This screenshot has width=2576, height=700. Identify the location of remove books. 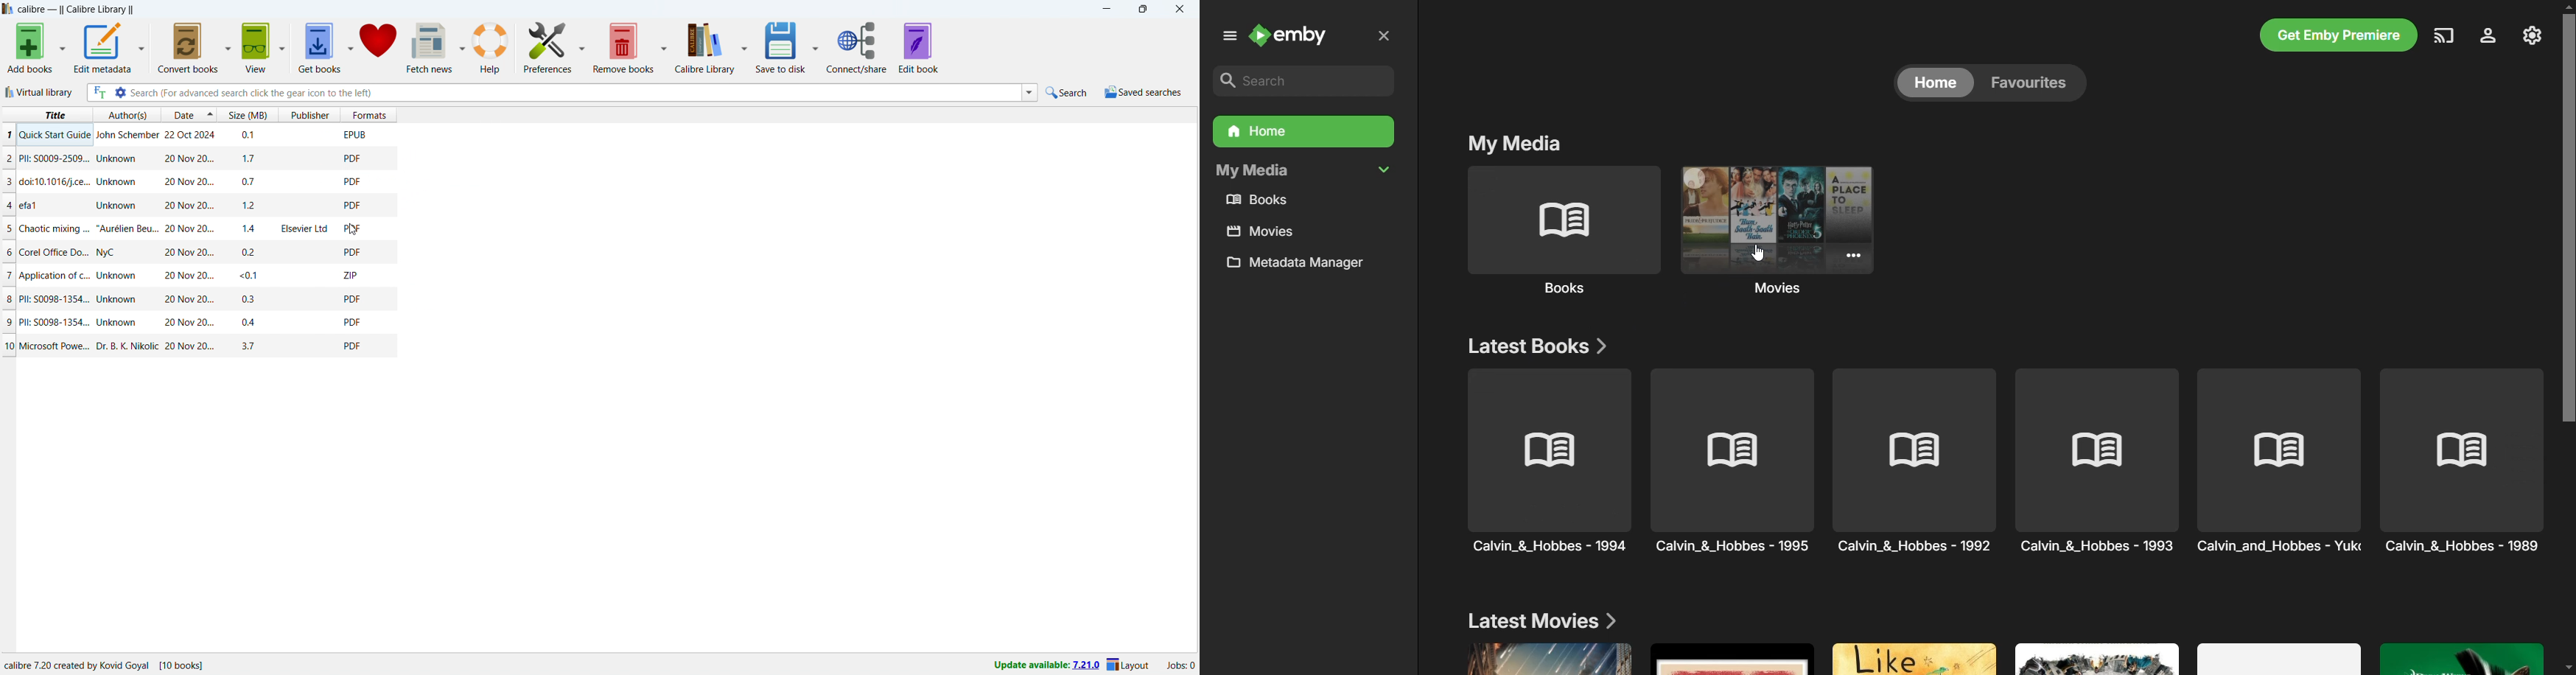
(624, 47).